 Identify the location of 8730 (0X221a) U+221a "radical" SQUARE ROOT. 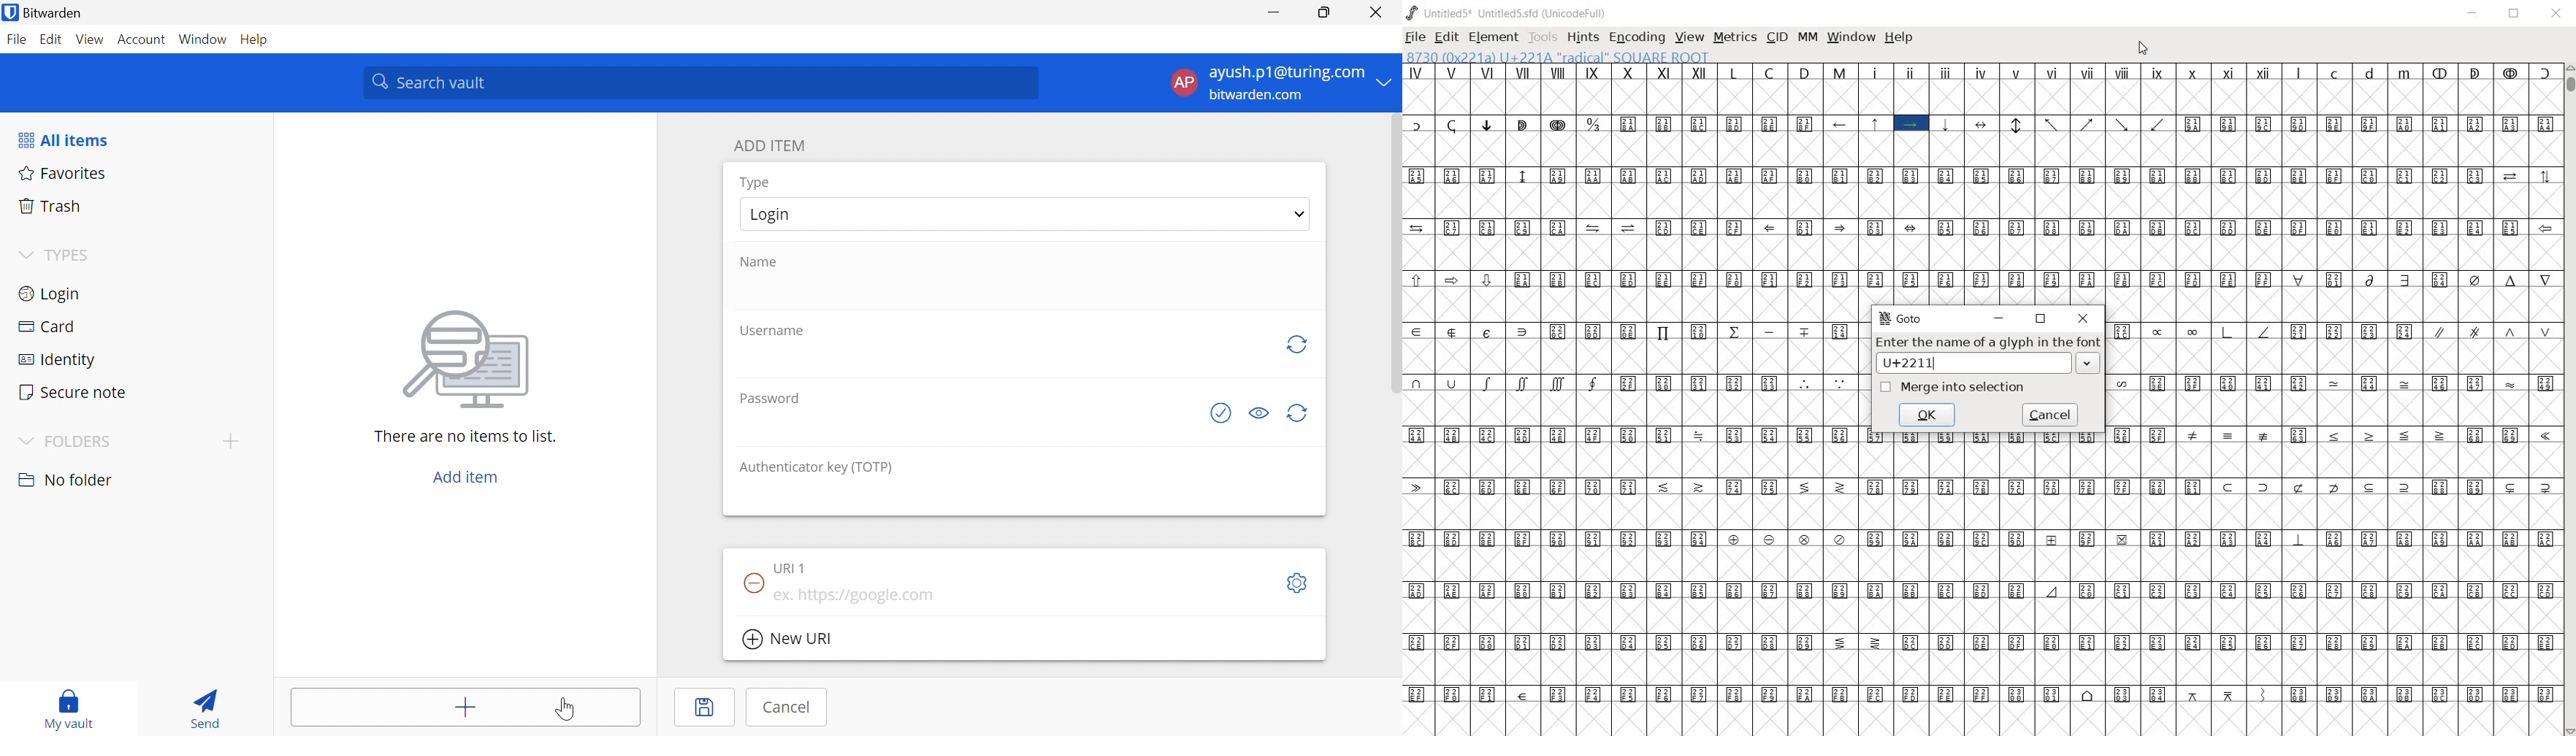
(1559, 56).